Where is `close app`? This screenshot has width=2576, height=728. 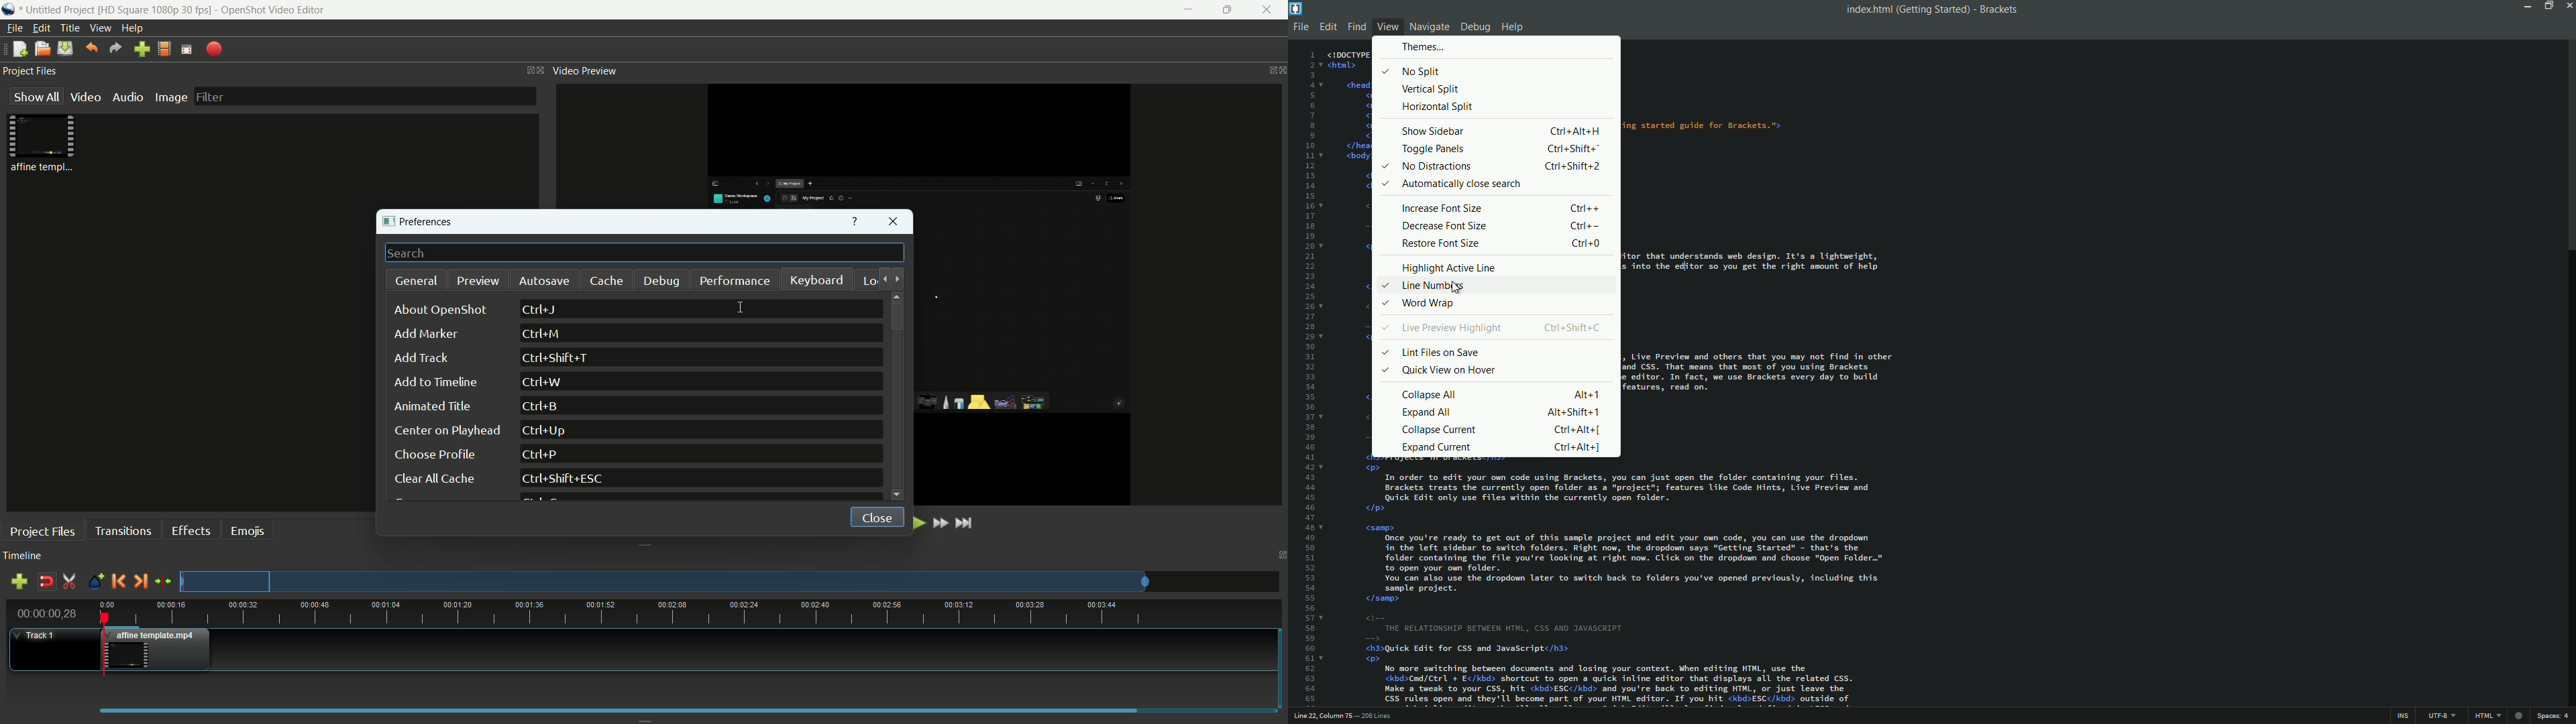 close app is located at coordinates (2568, 5).